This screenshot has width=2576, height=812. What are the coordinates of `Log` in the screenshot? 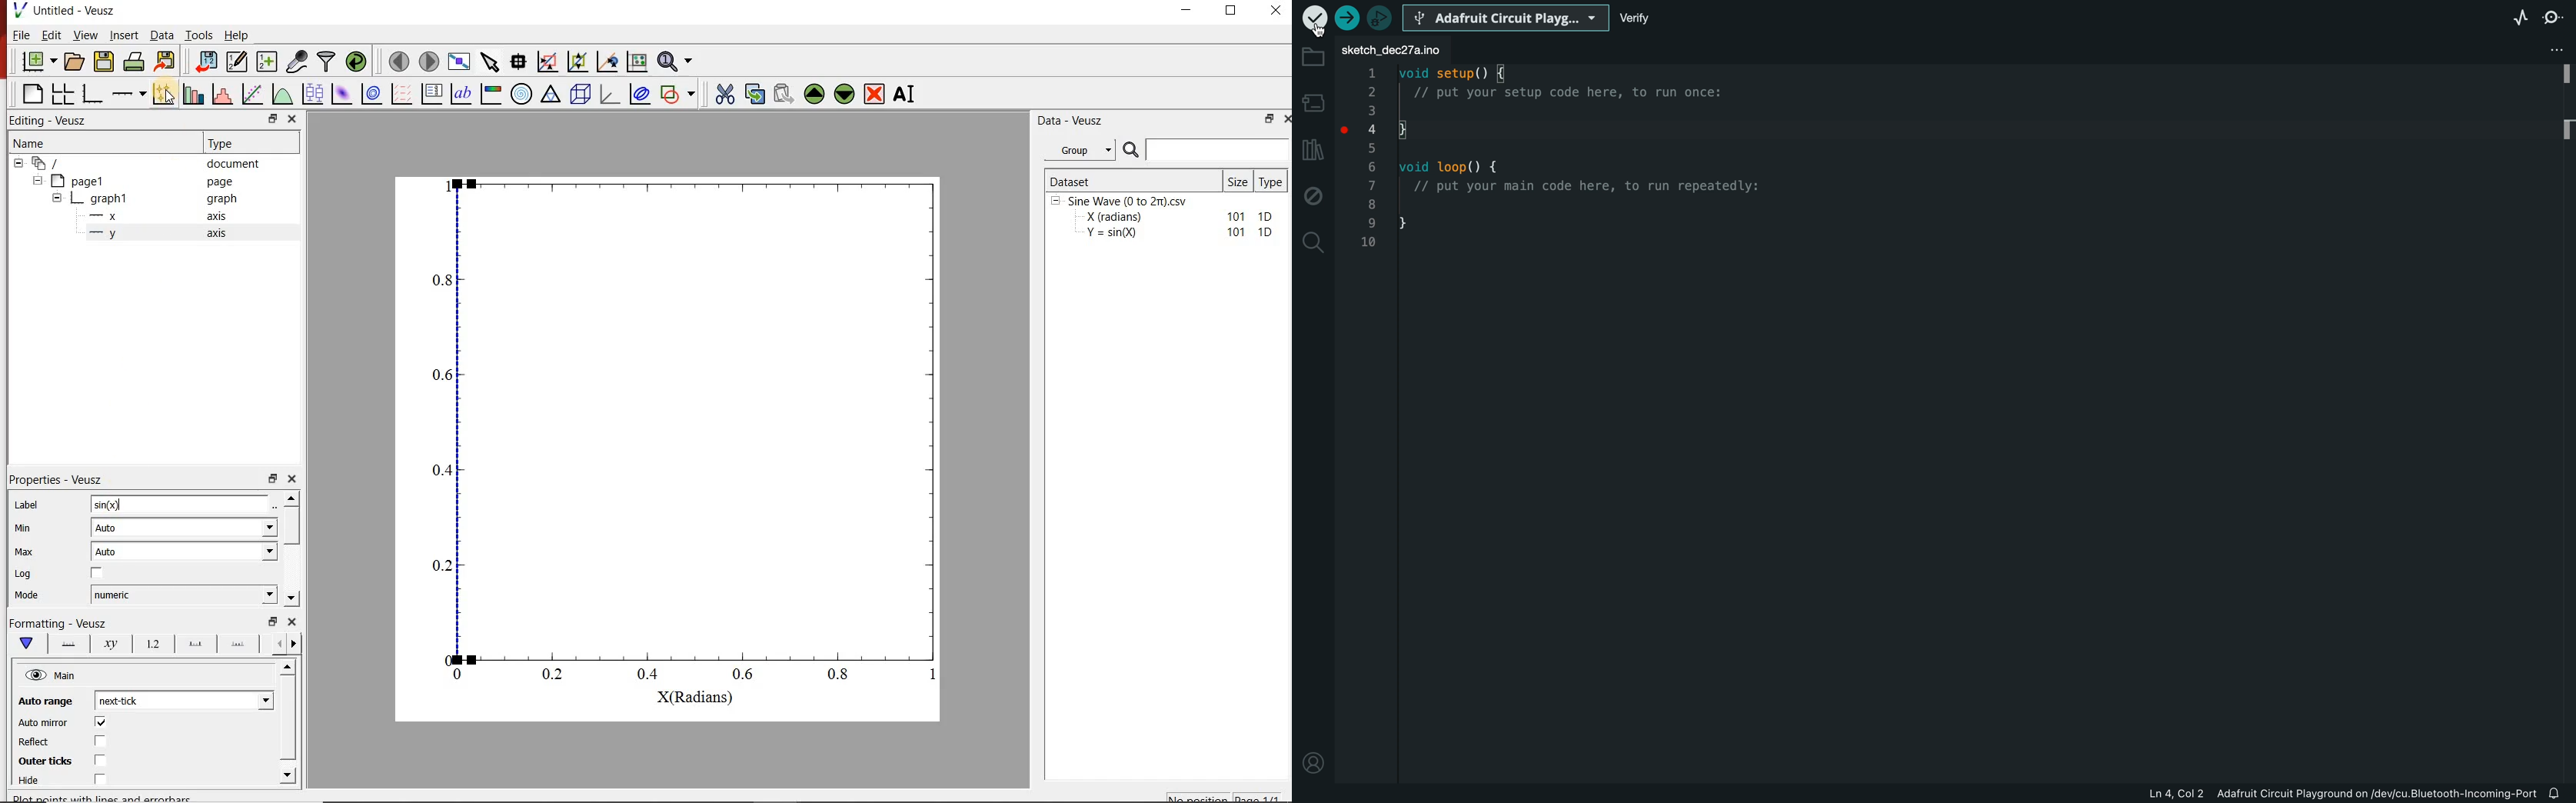 It's located at (23, 574).